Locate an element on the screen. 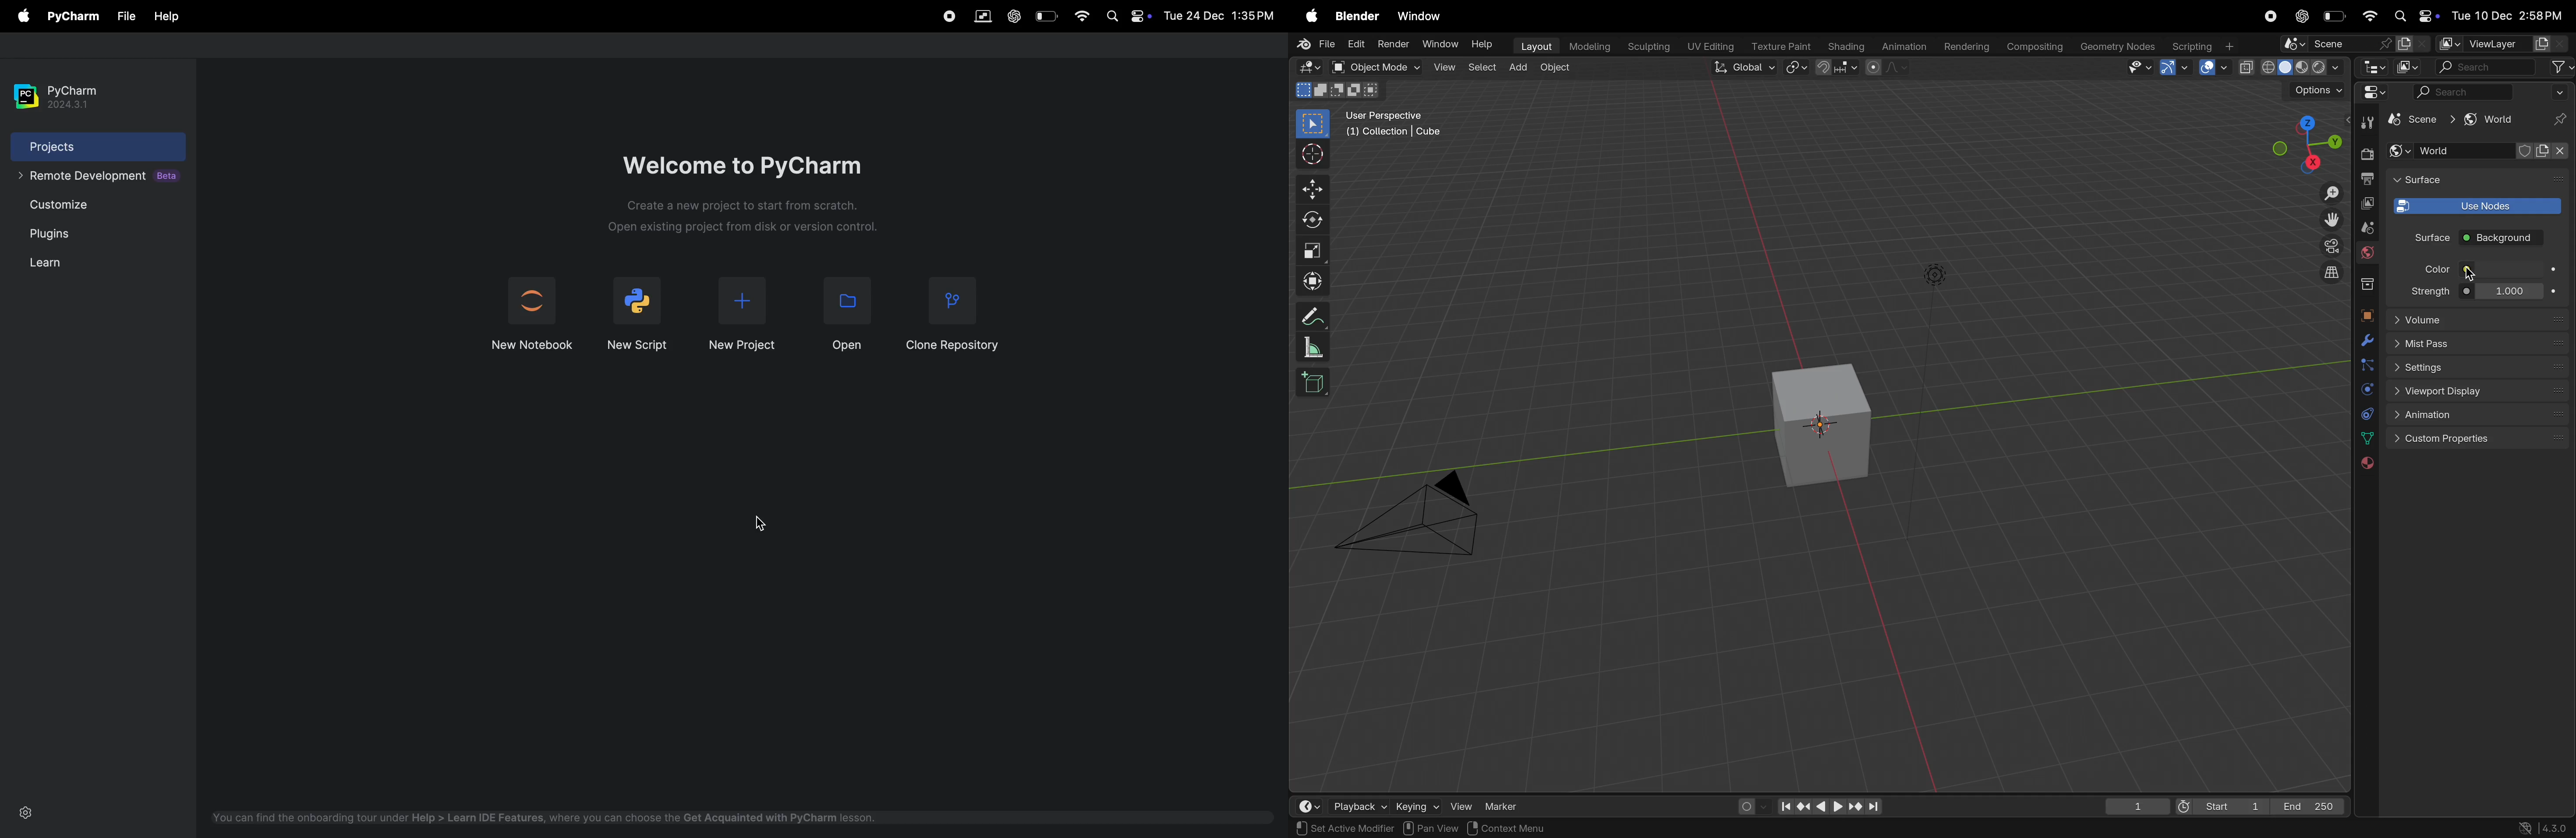 The image size is (2576, 840). move is located at coordinates (1313, 187).